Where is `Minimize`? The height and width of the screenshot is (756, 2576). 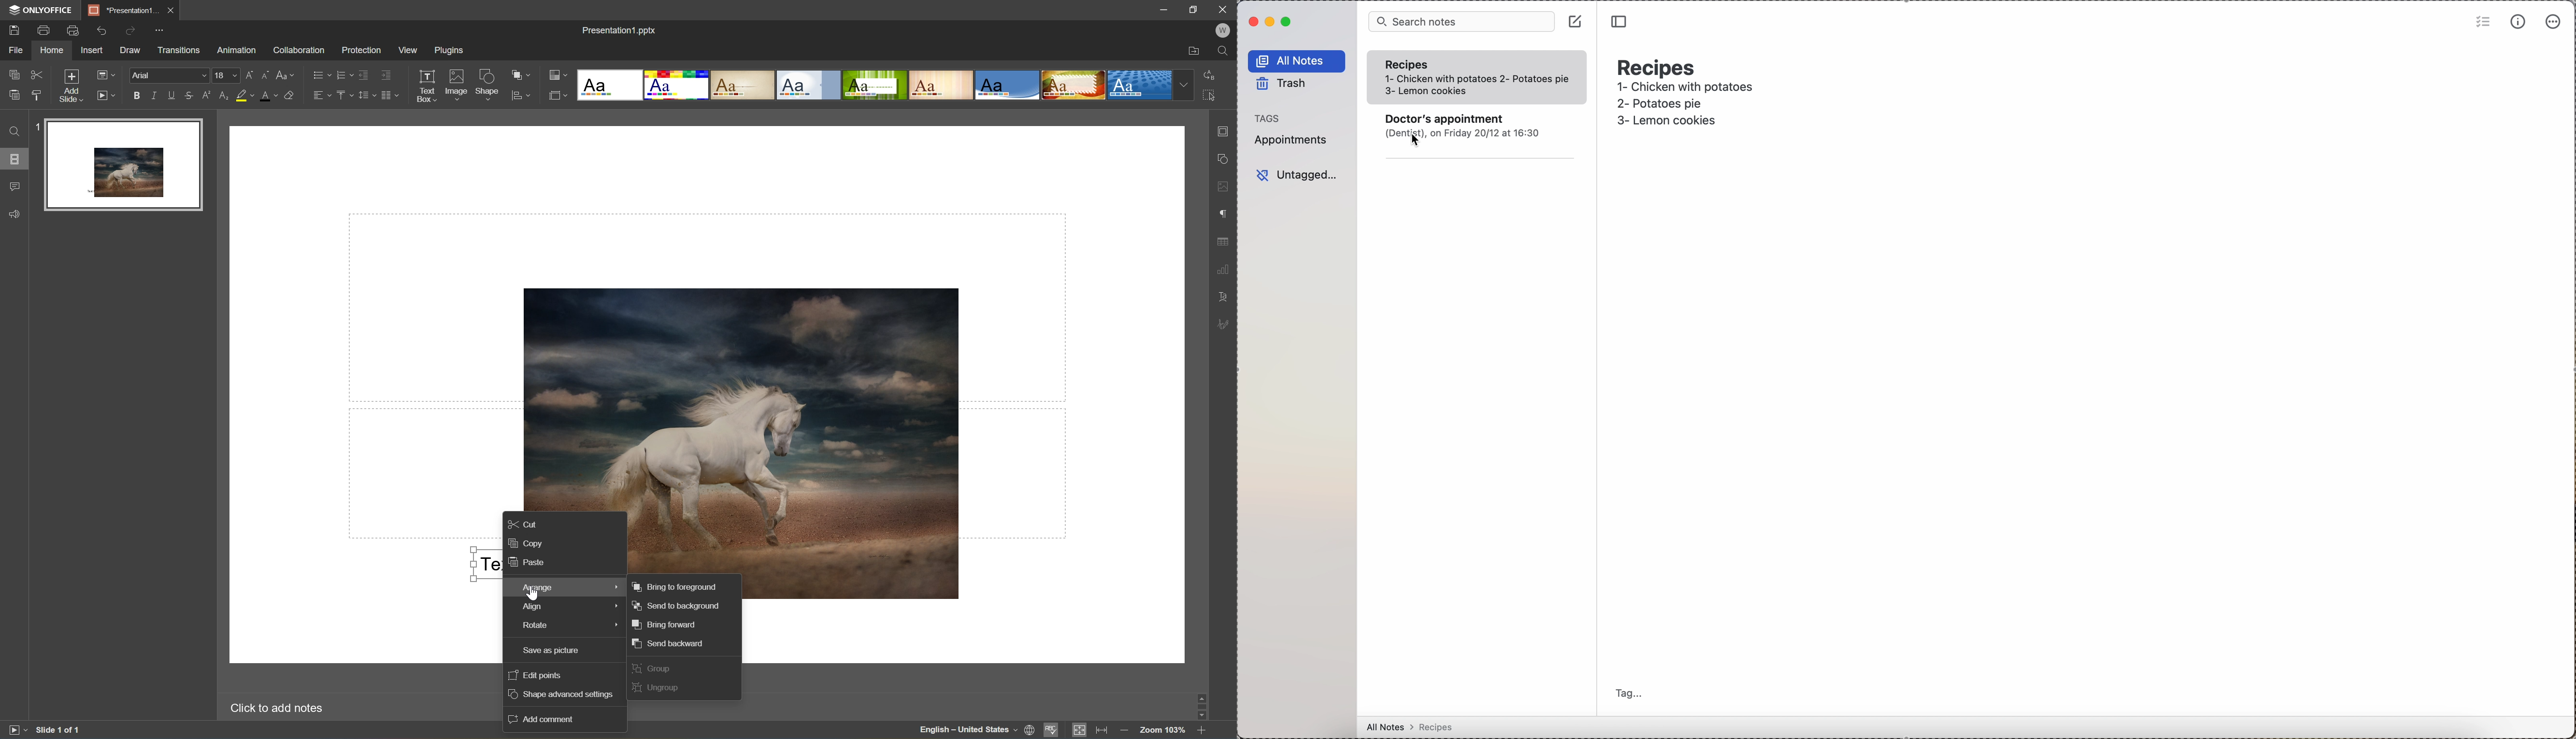 Minimize is located at coordinates (1157, 9).